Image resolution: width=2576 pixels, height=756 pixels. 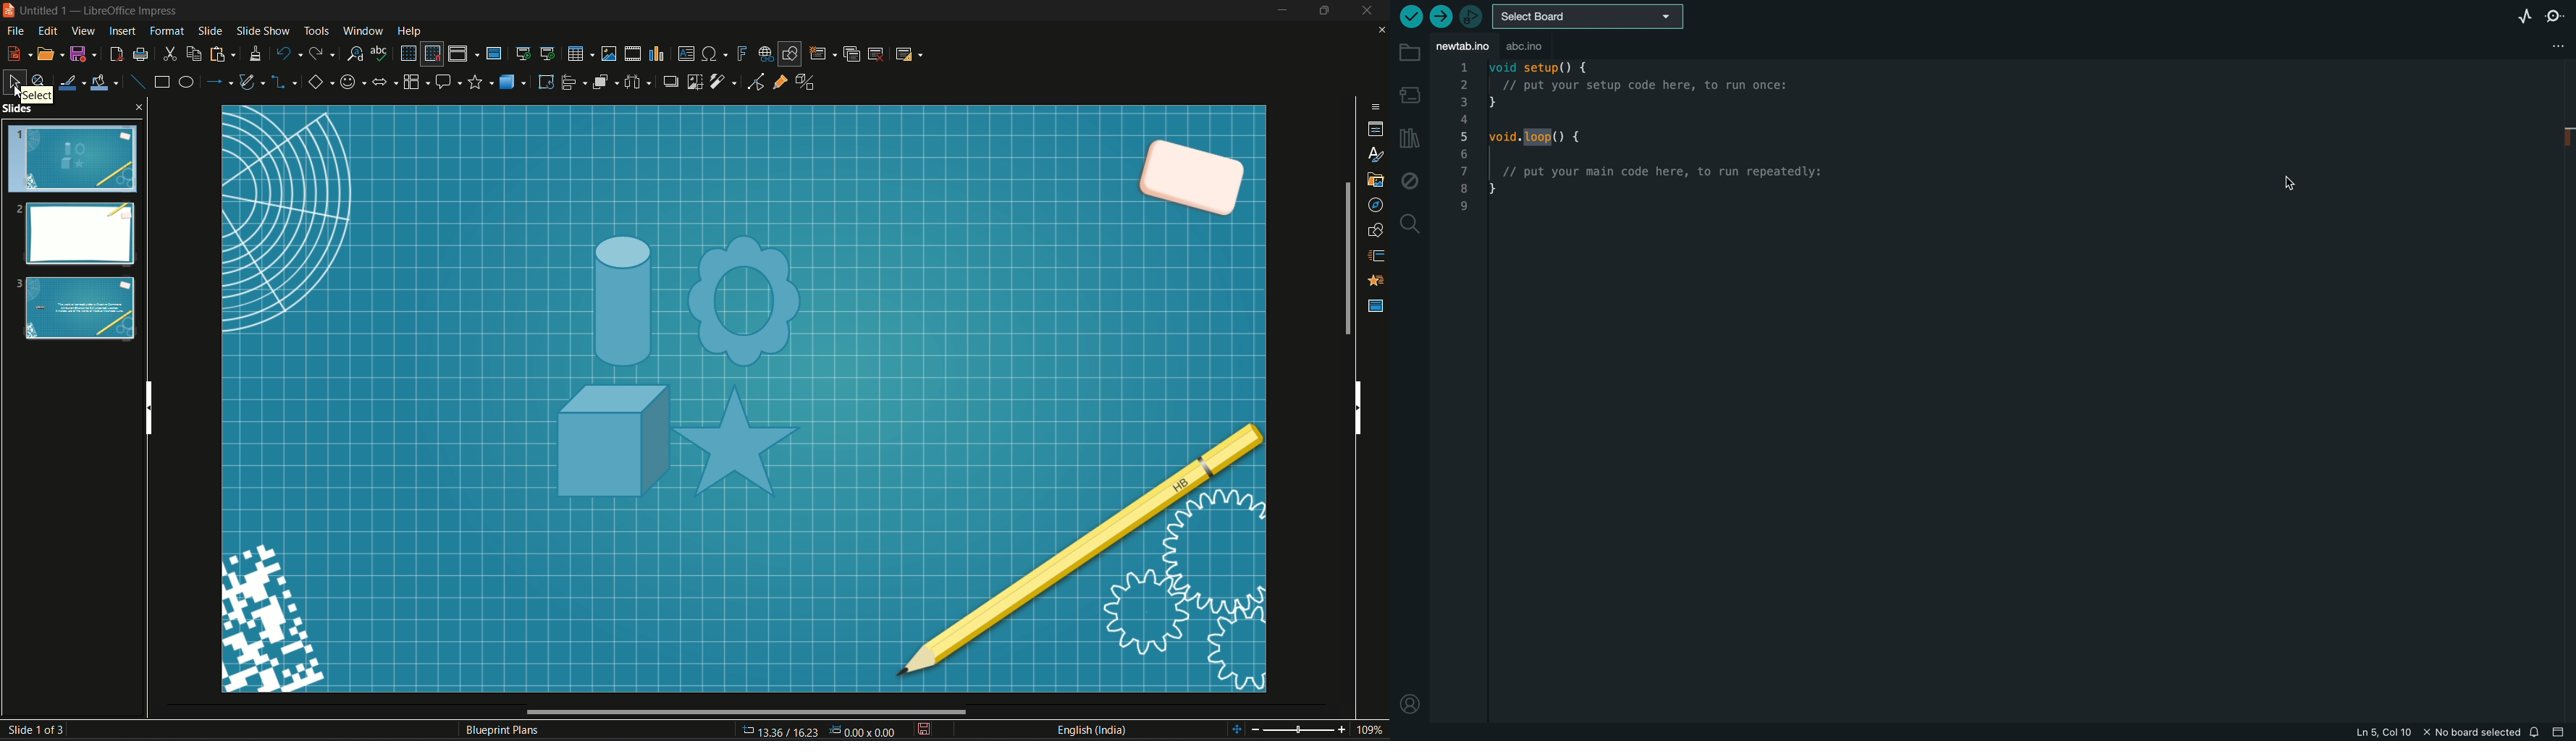 What do you see at coordinates (19, 52) in the screenshot?
I see `new` at bounding box center [19, 52].